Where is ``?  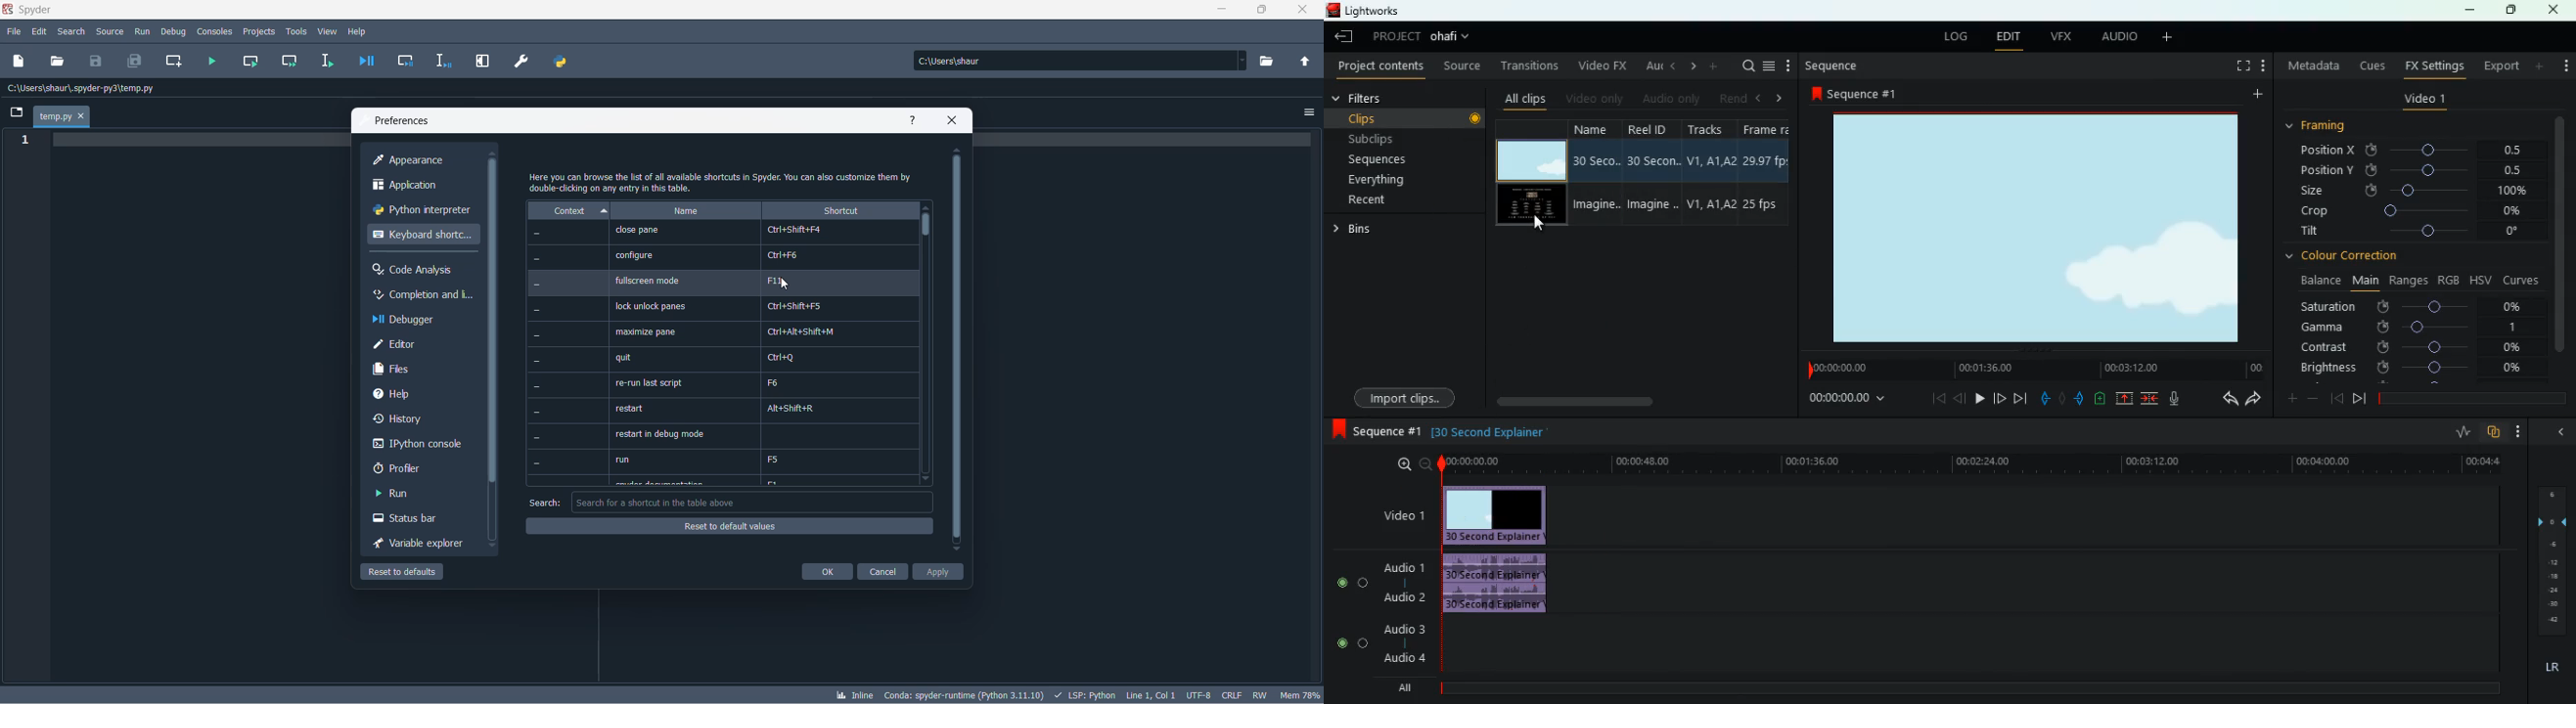
 is located at coordinates (537, 259).